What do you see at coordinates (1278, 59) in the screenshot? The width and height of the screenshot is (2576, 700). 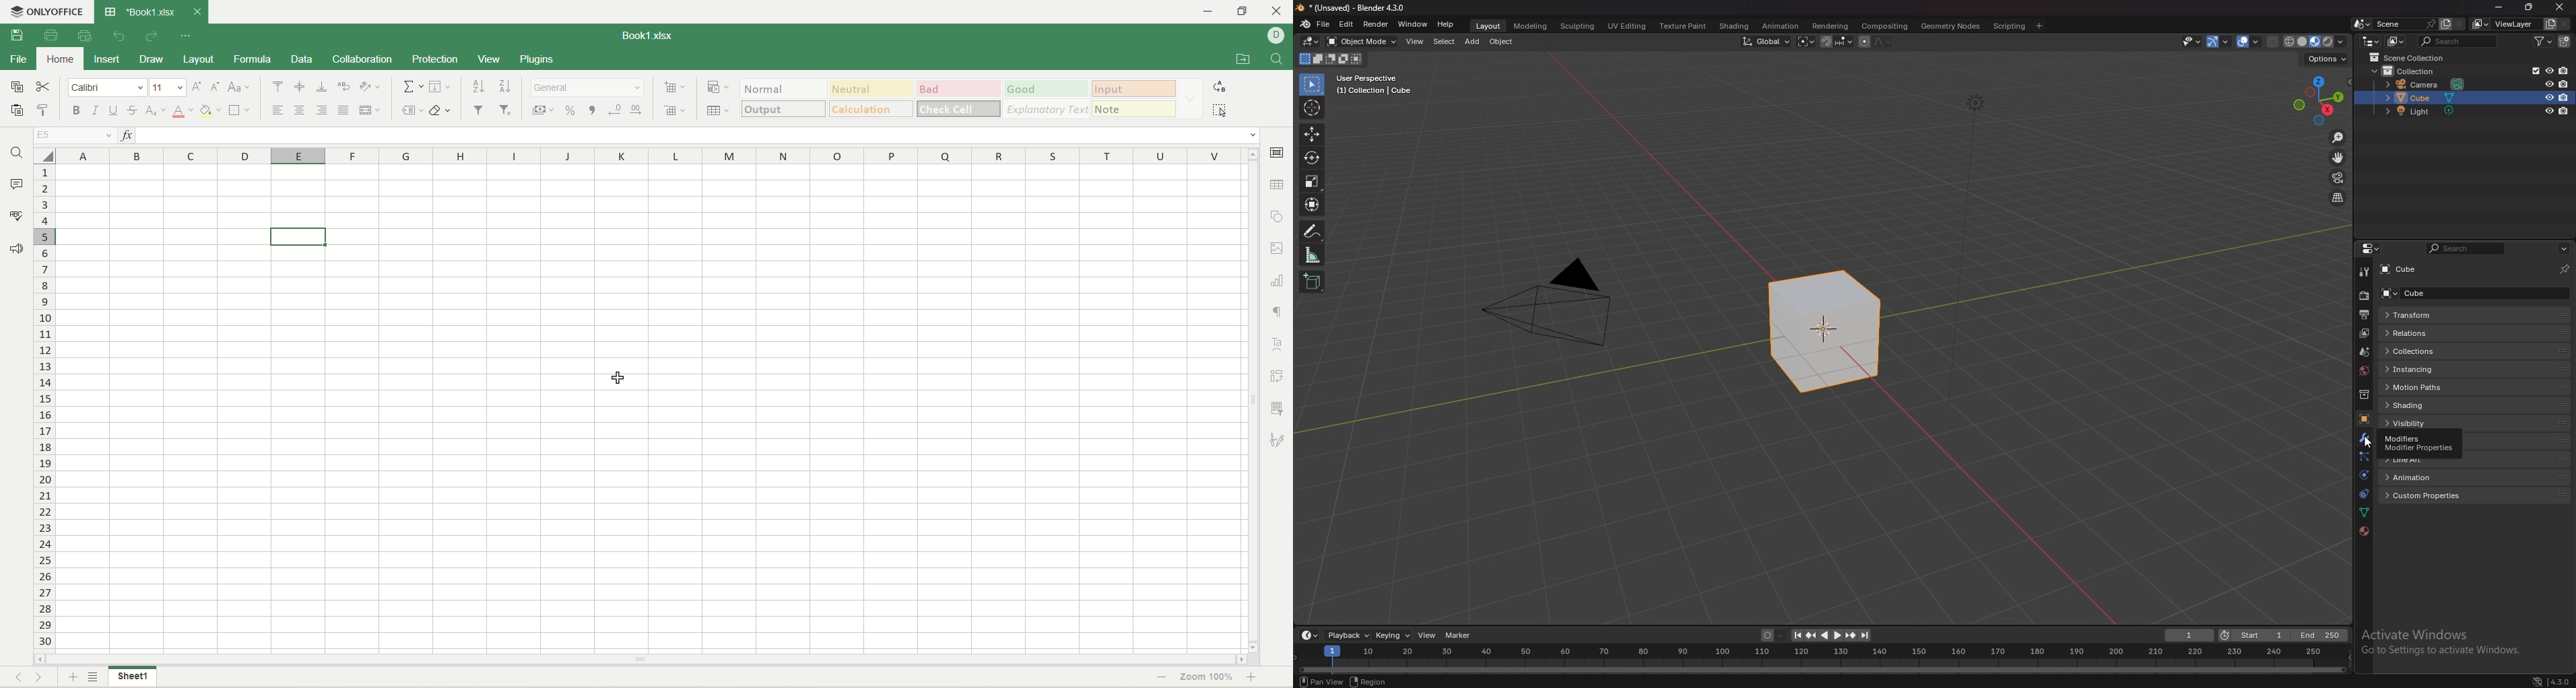 I see `find` at bounding box center [1278, 59].